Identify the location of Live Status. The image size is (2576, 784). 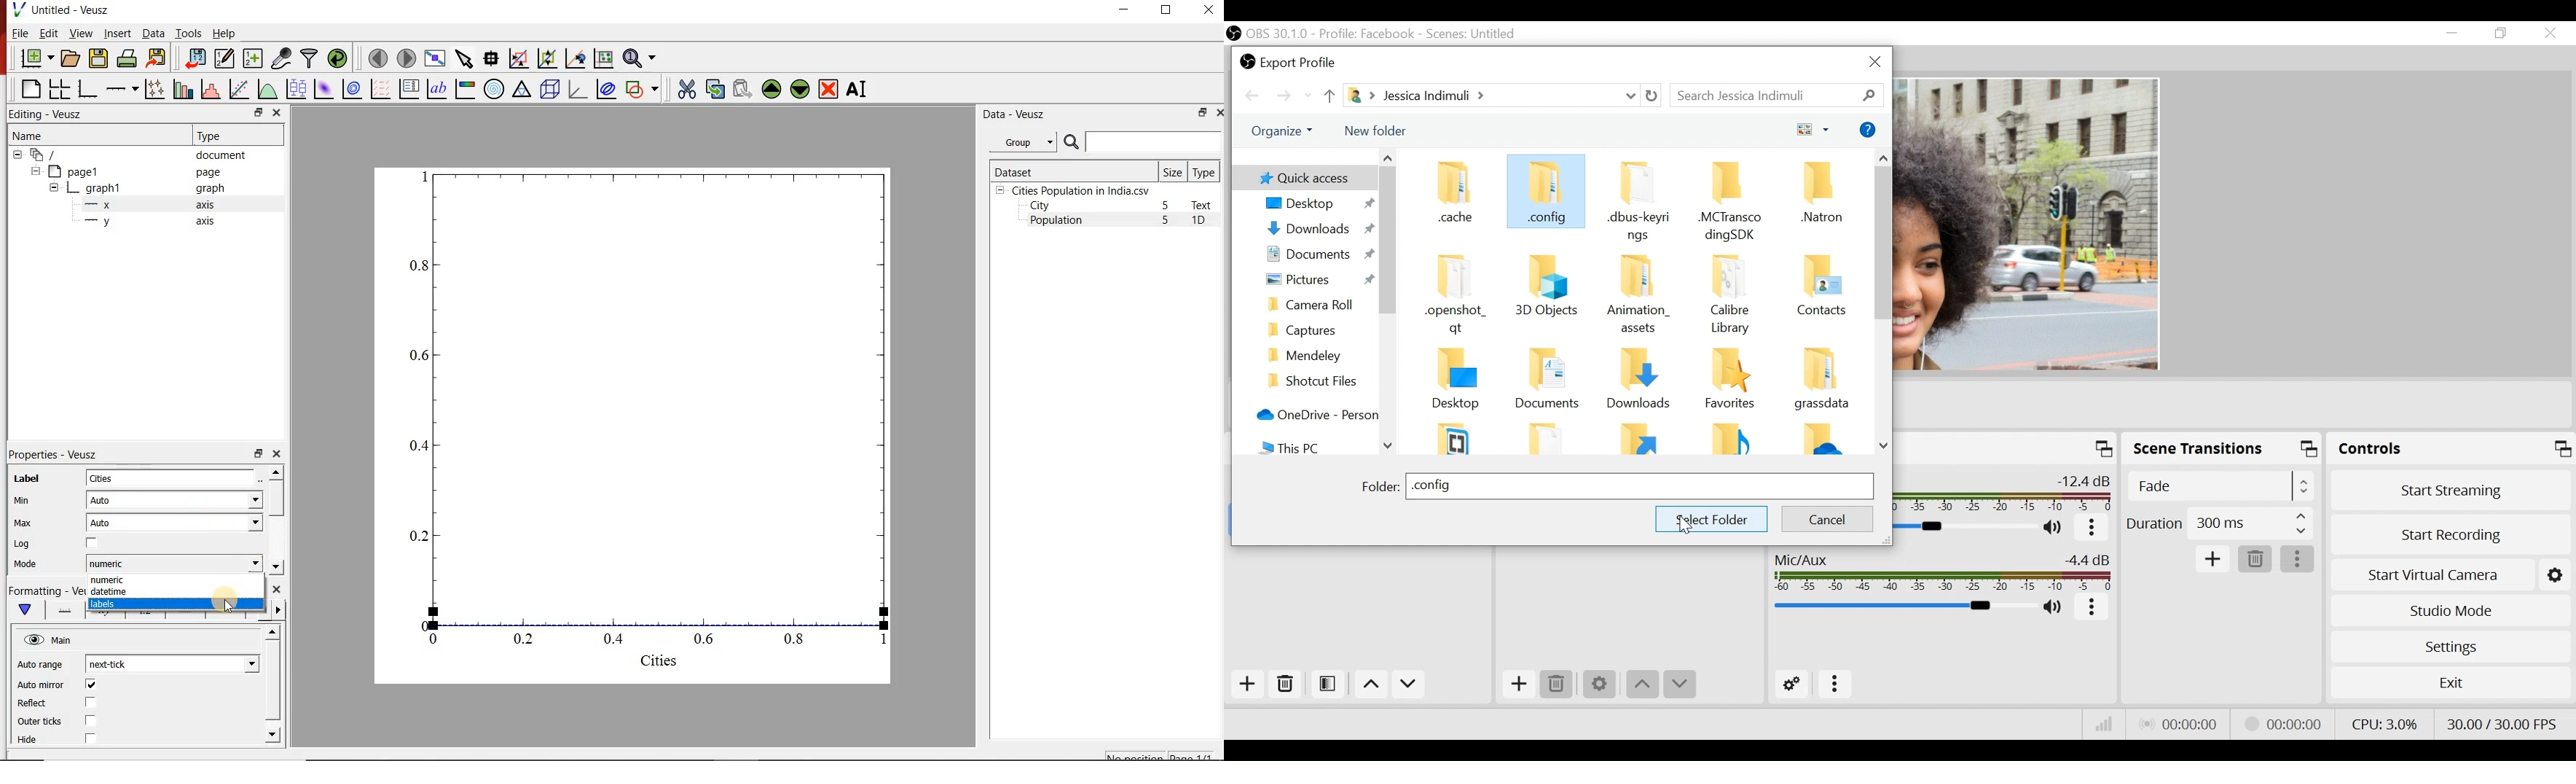
(2182, 726).